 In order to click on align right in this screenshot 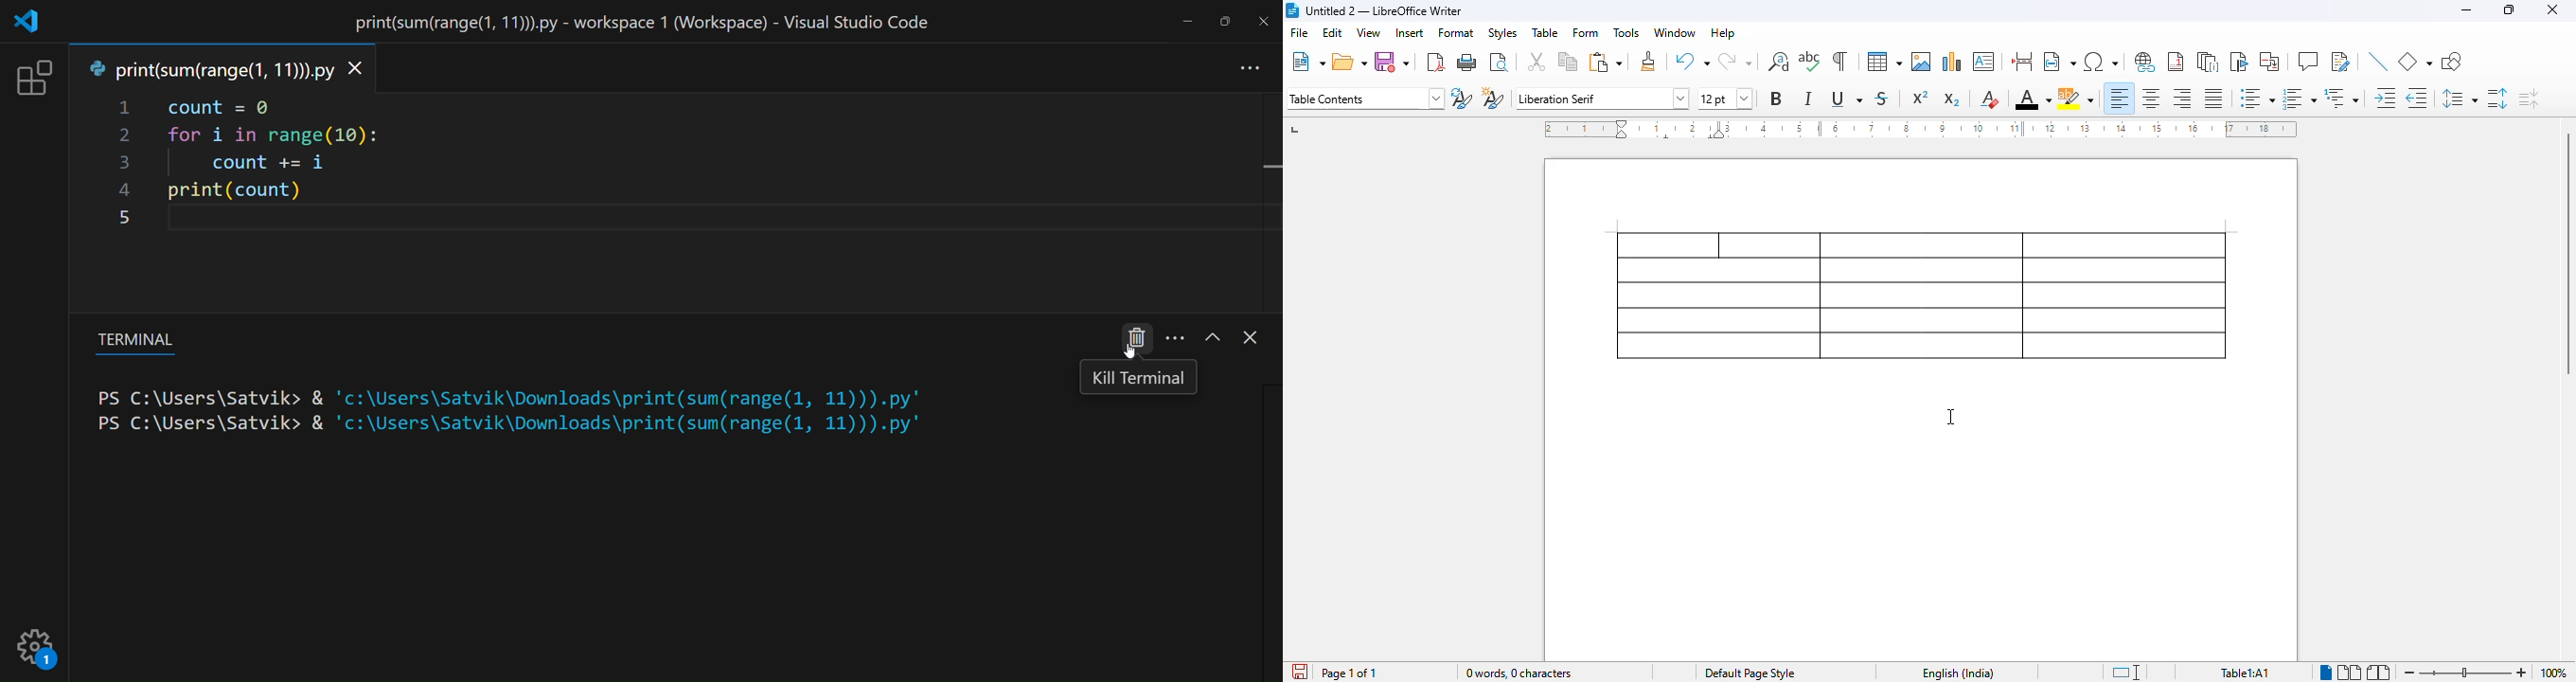, I will do `click(2181, 99)`.